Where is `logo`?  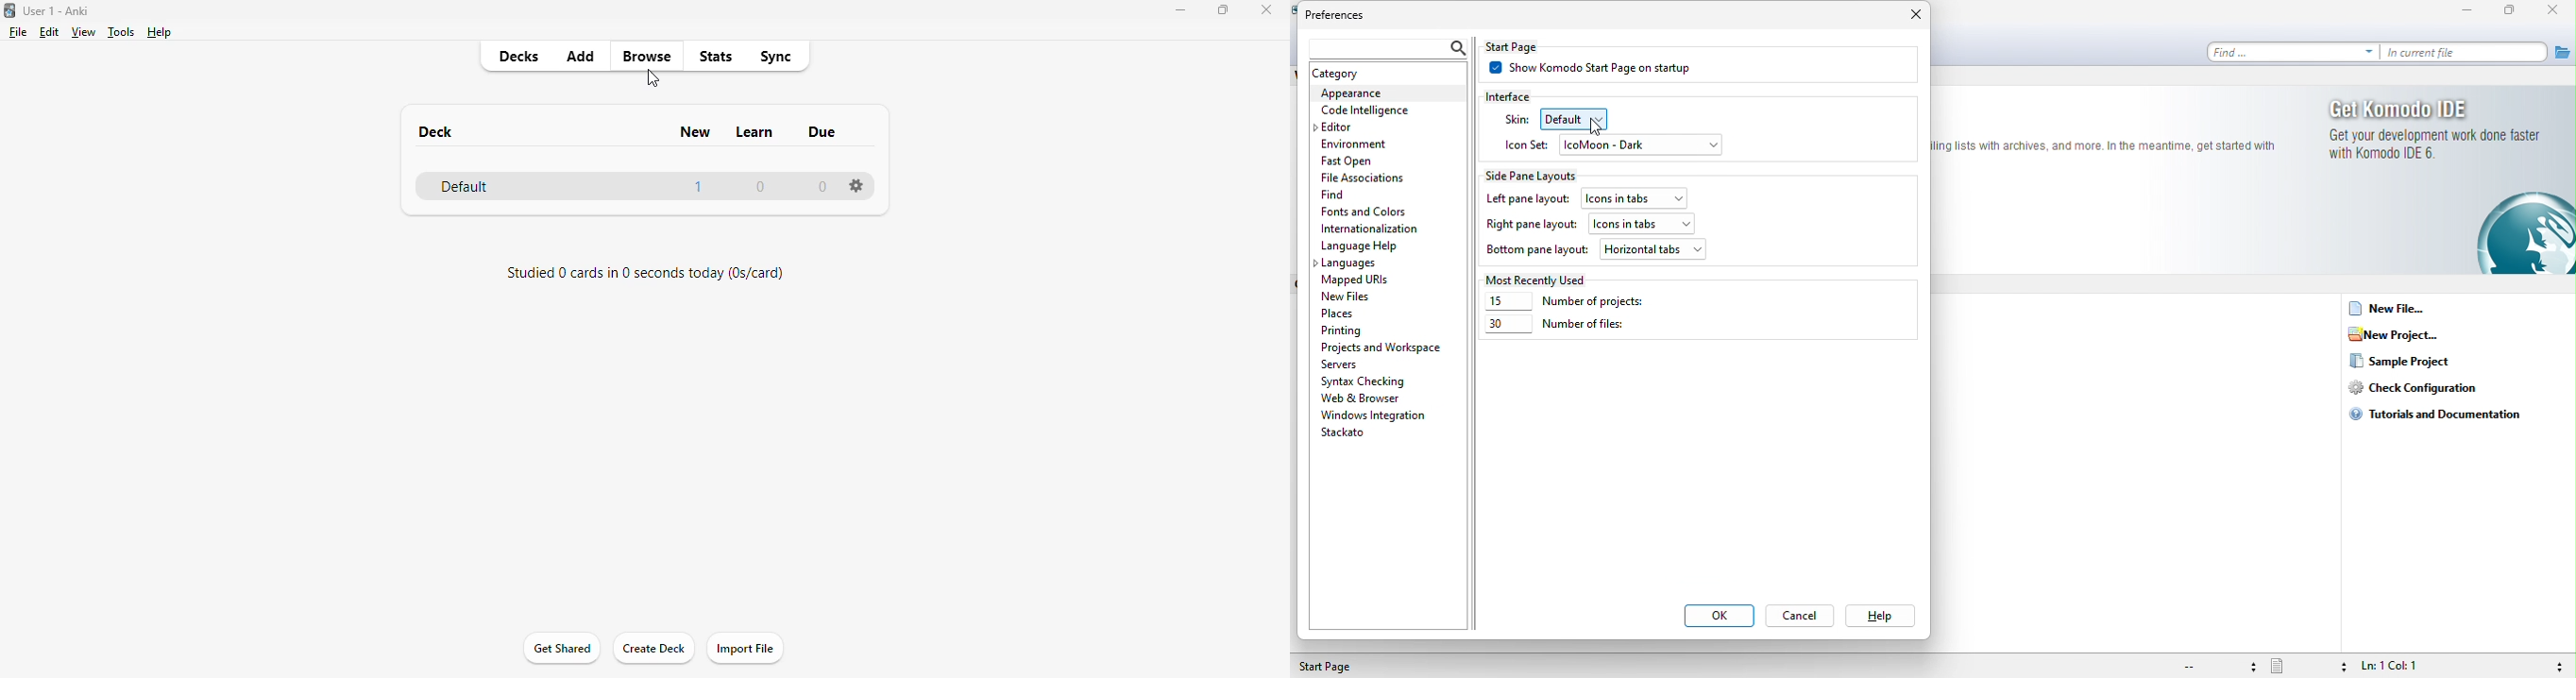 logo is located at coordinates (8, 9).